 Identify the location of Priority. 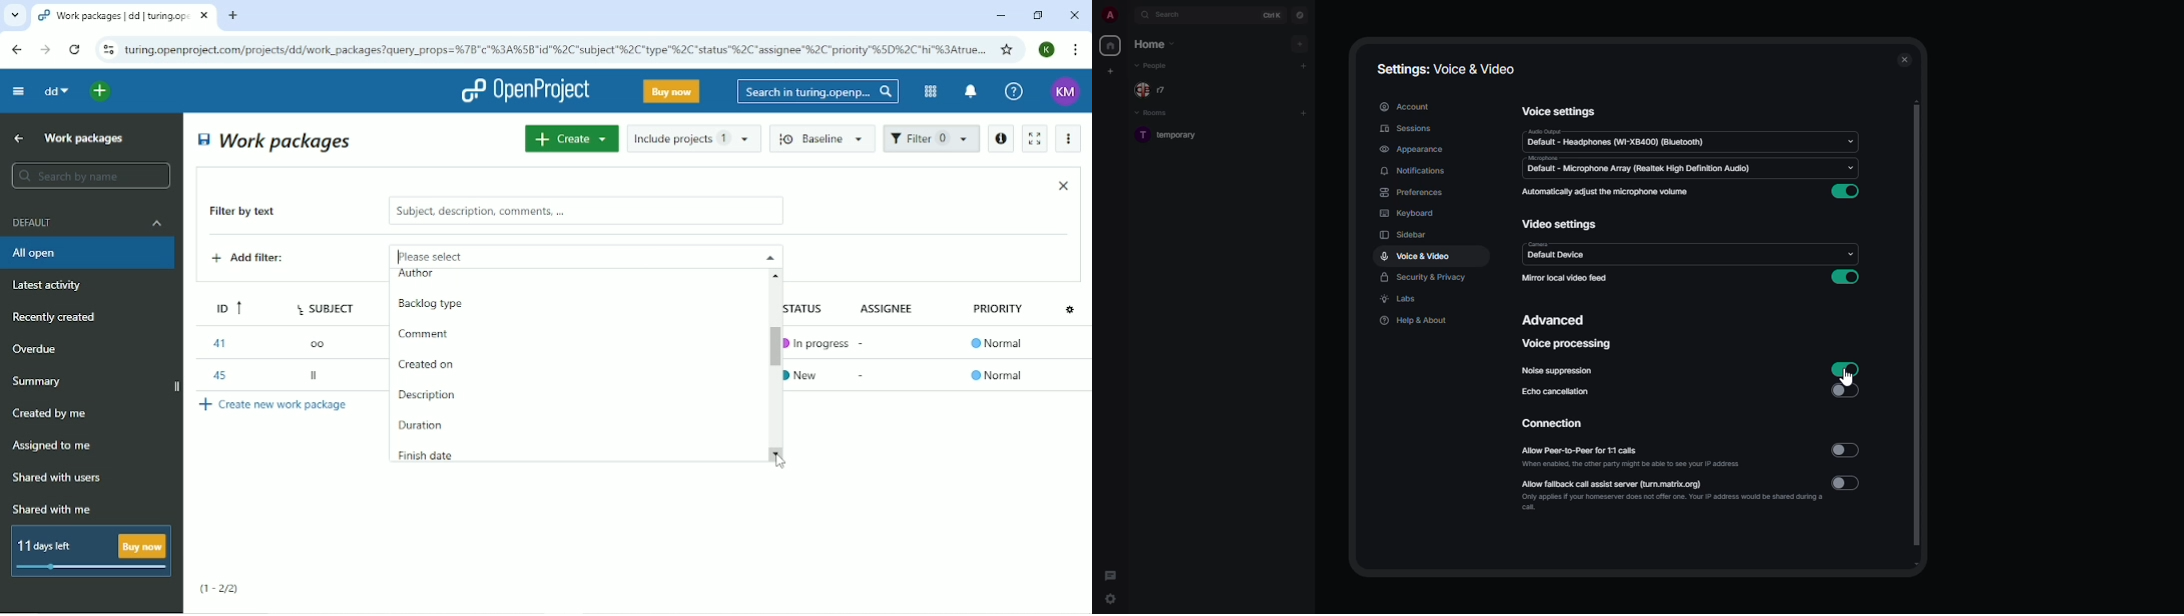
(1000, 314).